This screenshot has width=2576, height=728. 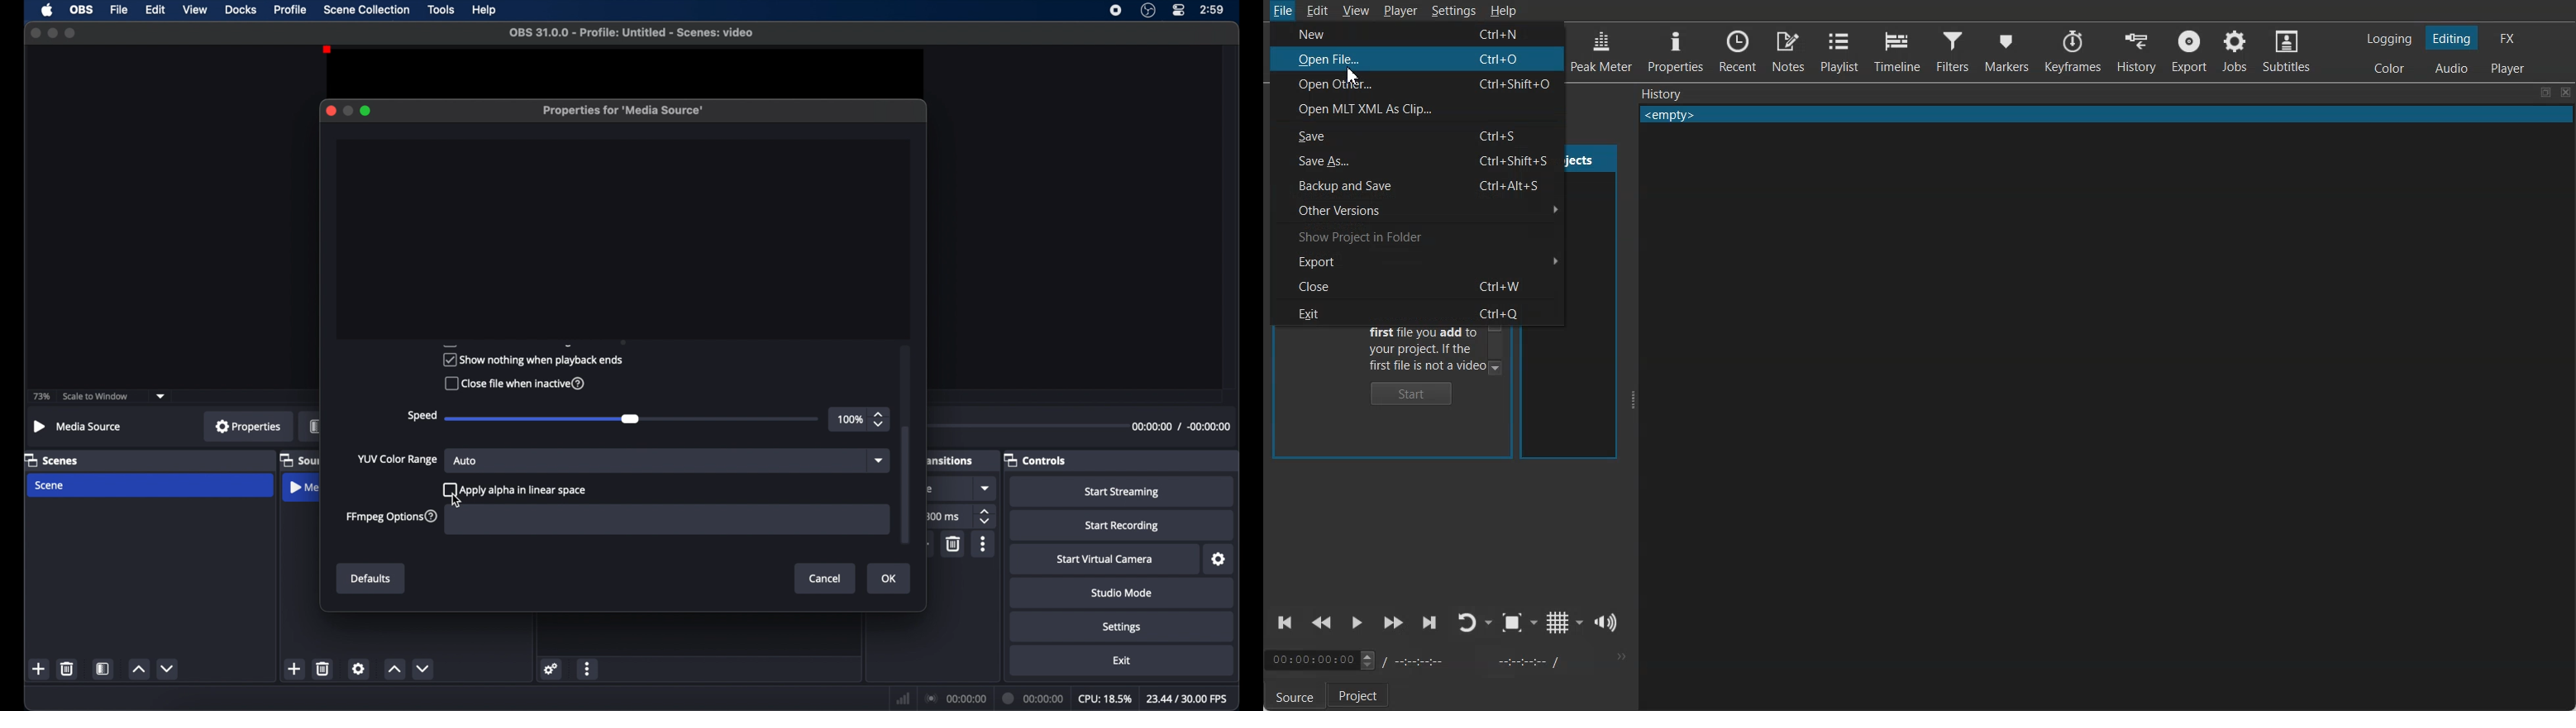 I want to click on Save, so click(x=1356, y=136).